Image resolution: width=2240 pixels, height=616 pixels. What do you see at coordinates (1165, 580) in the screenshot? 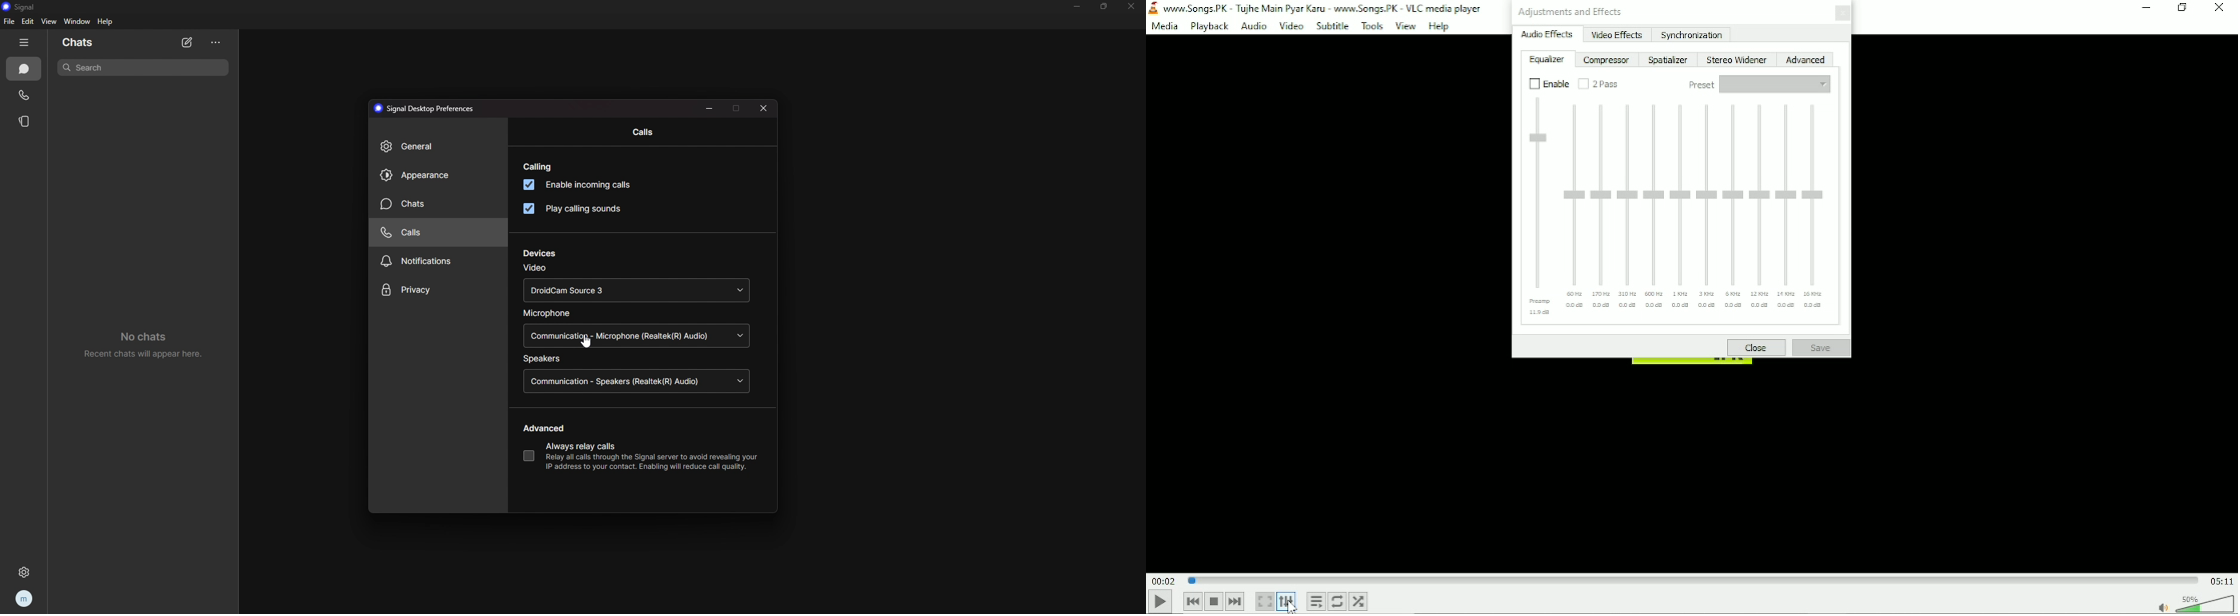
I see `Elapsed time` at bounding box center [1165, 580].